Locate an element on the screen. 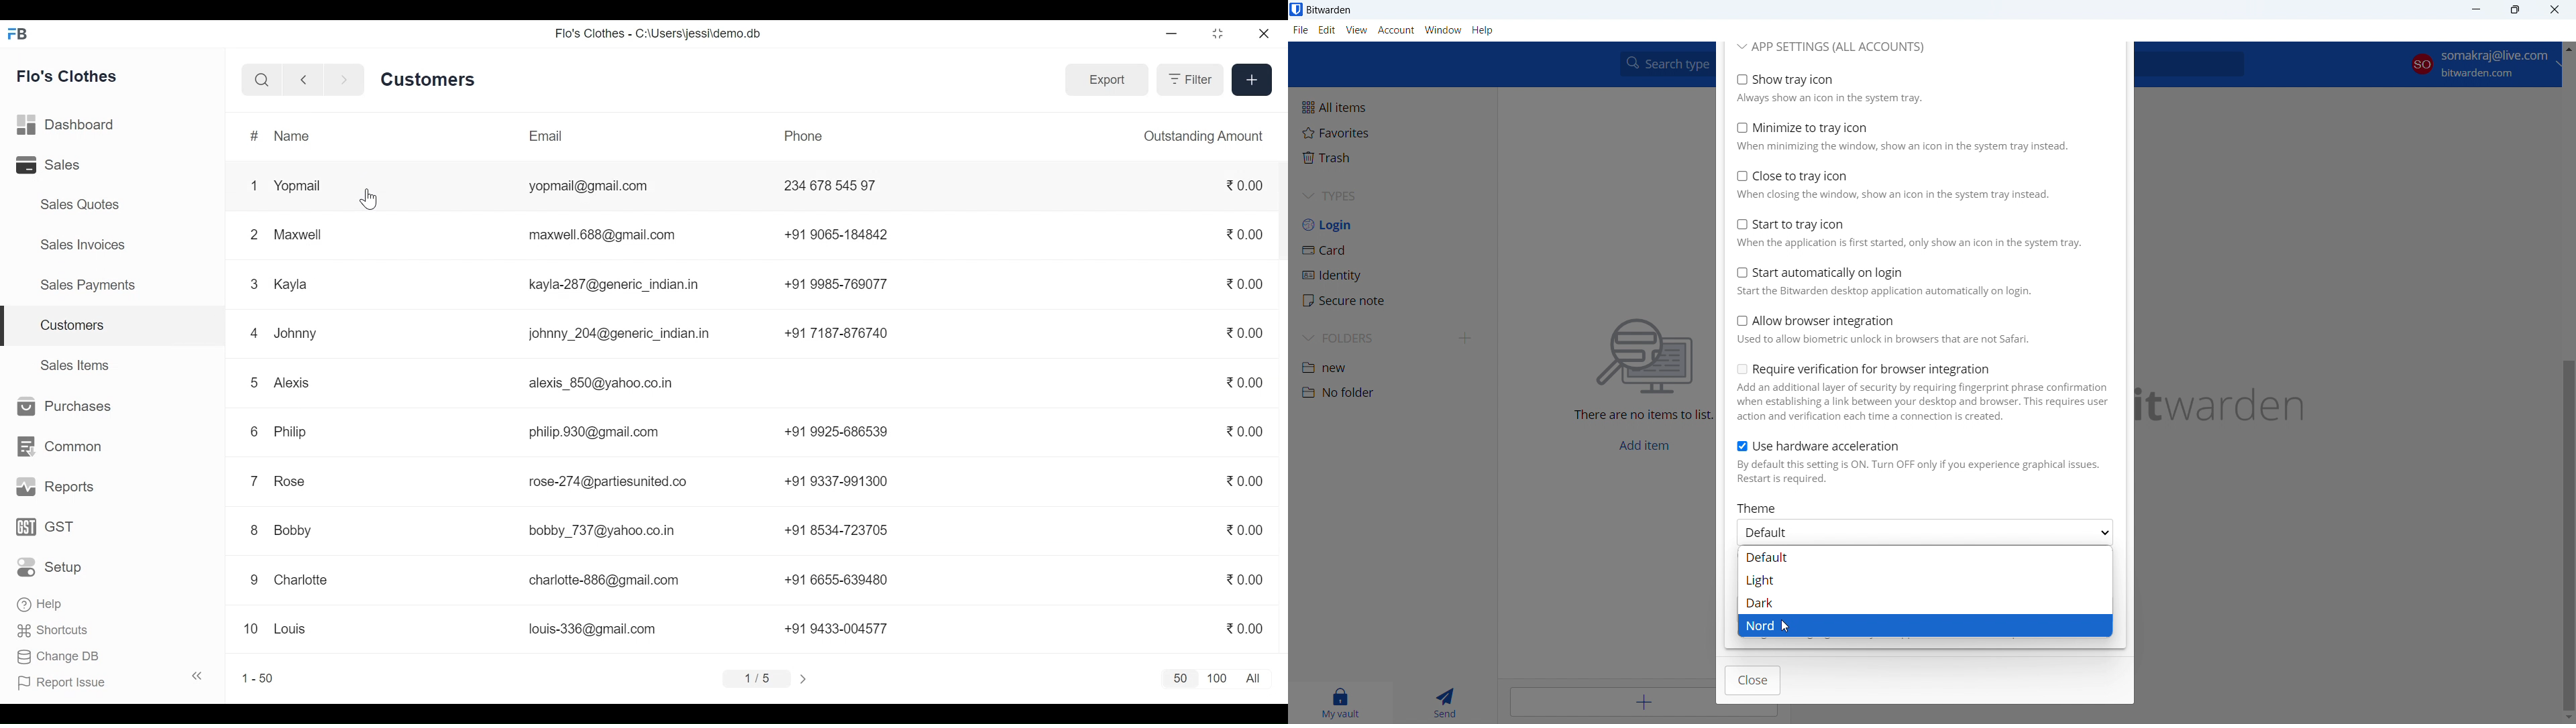  7 is located at coordinates (252, 481).